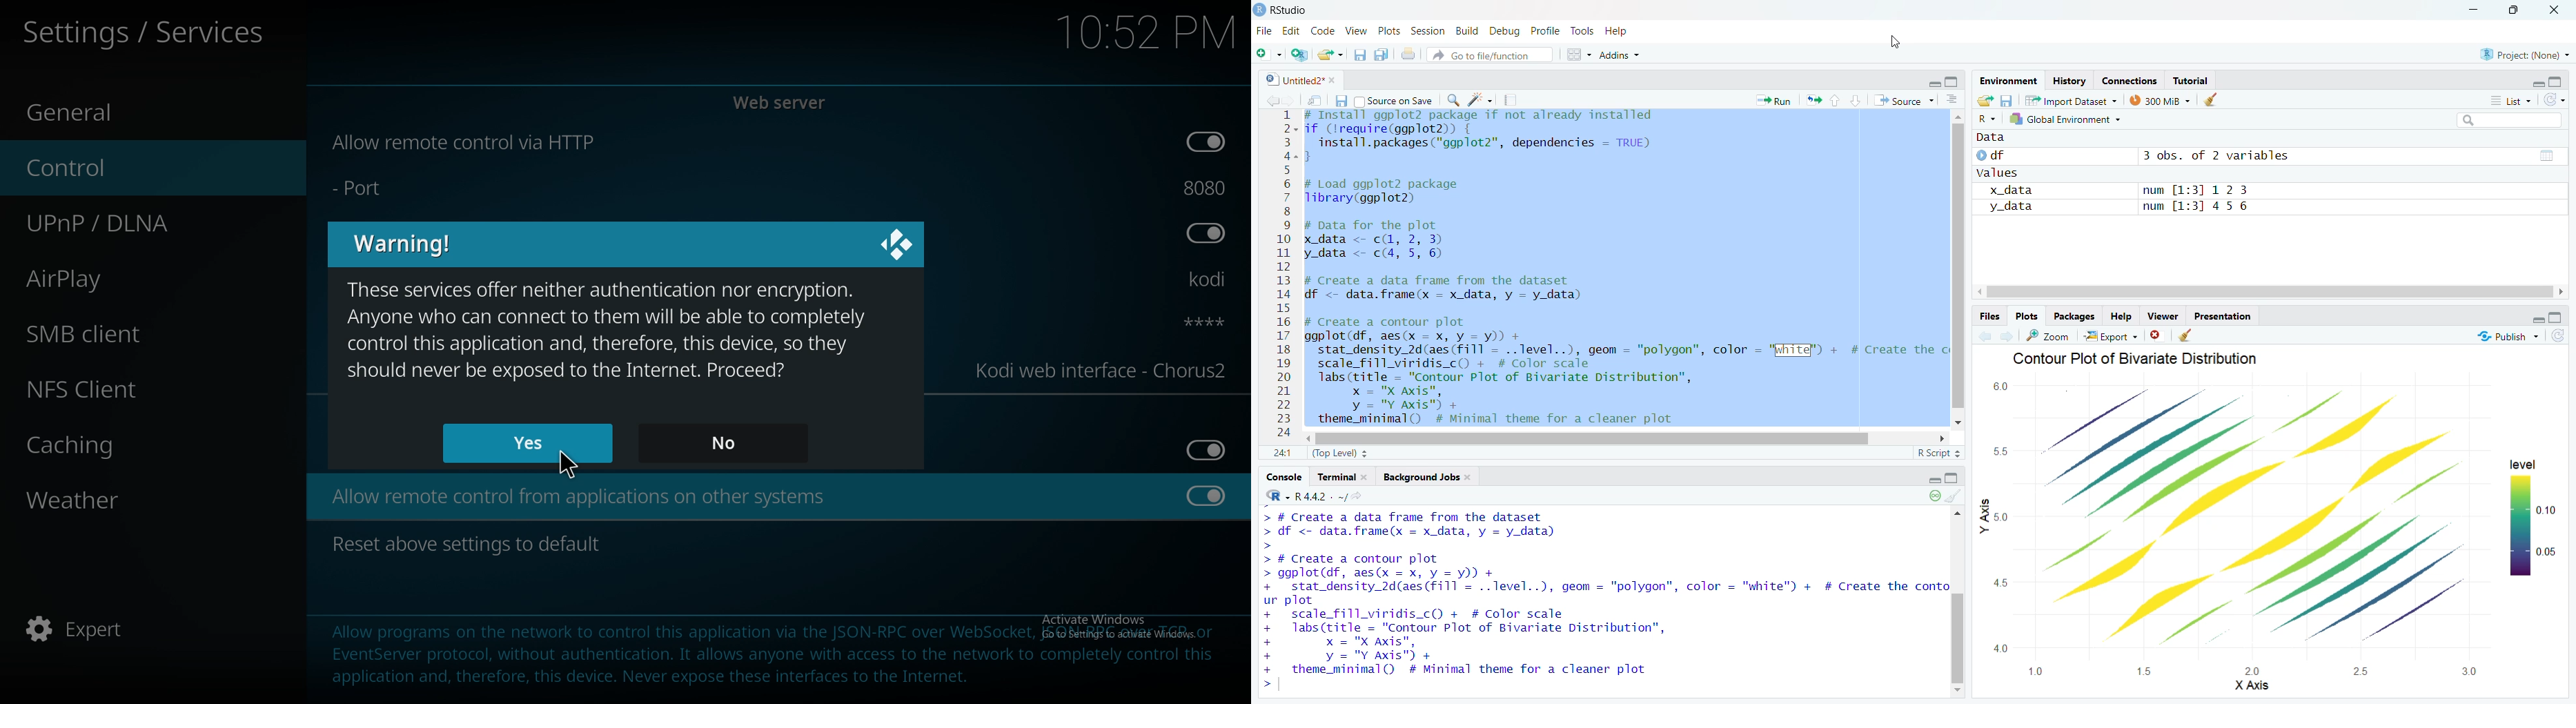 This screenshot has width=2576, height=728. Describe the element at coordinates (2217, 157) in the screenshot. I see `3 obs. of 2 variables` at that location.